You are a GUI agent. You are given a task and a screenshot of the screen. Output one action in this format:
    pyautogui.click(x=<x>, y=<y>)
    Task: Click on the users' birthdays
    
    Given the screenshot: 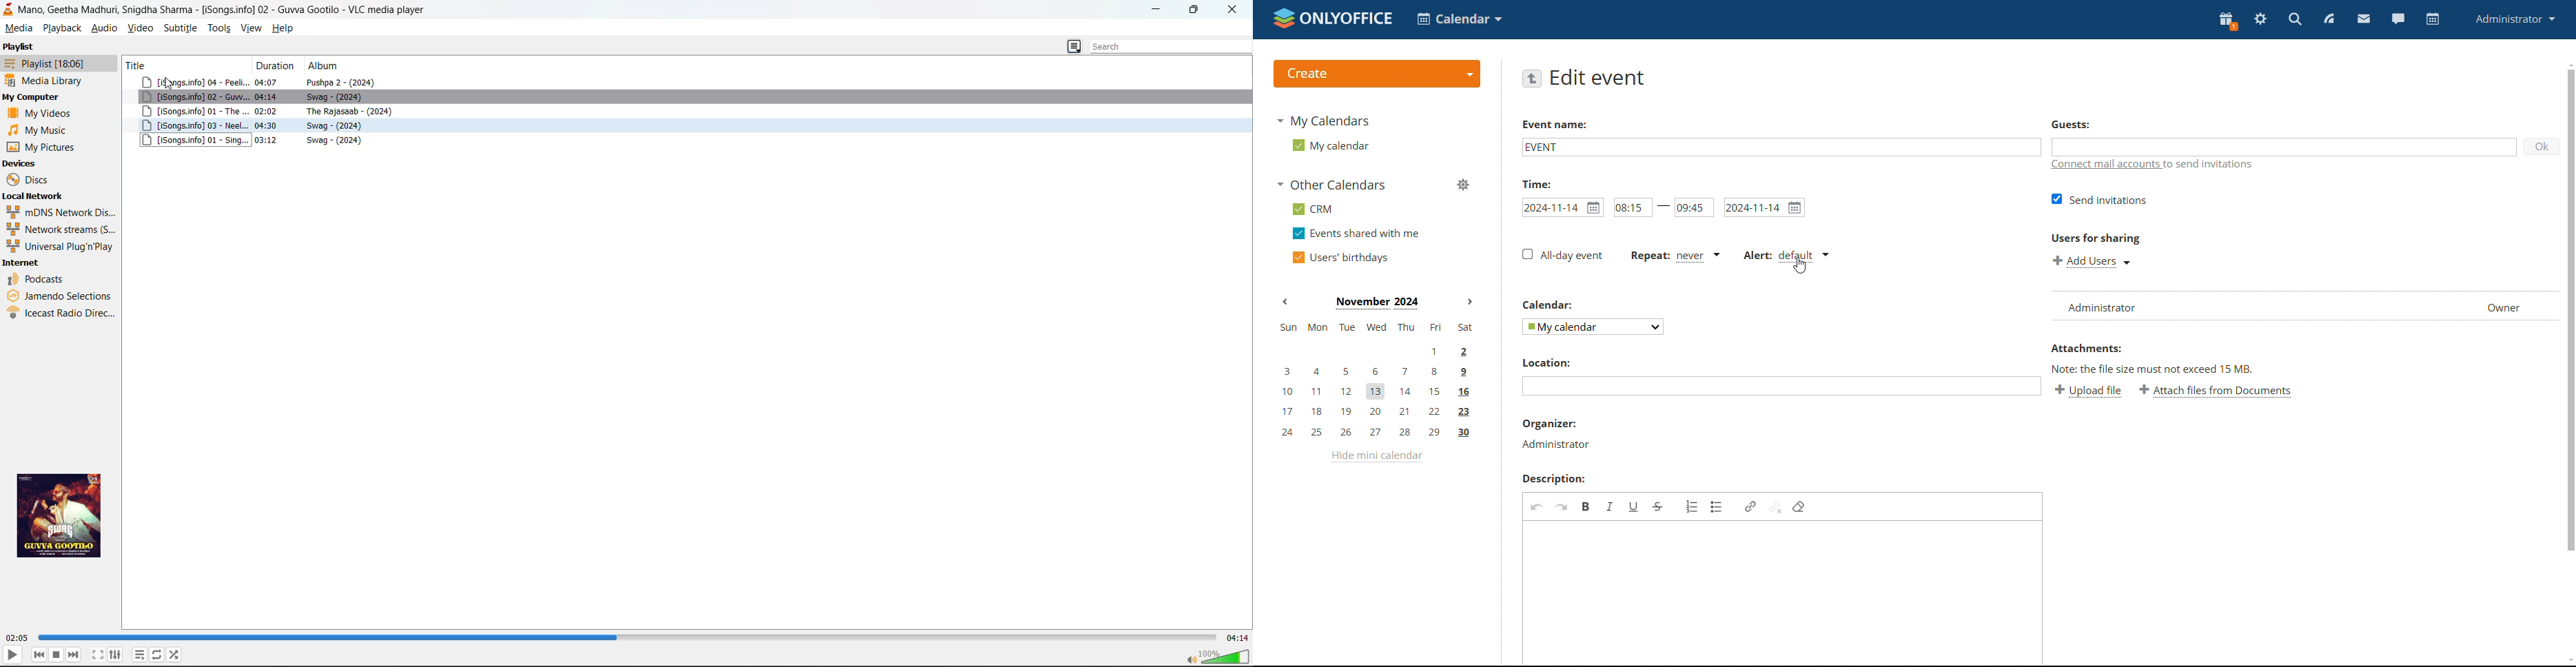 What is the action you would take?
    pyautogui.click(x=1339, y=257)
    